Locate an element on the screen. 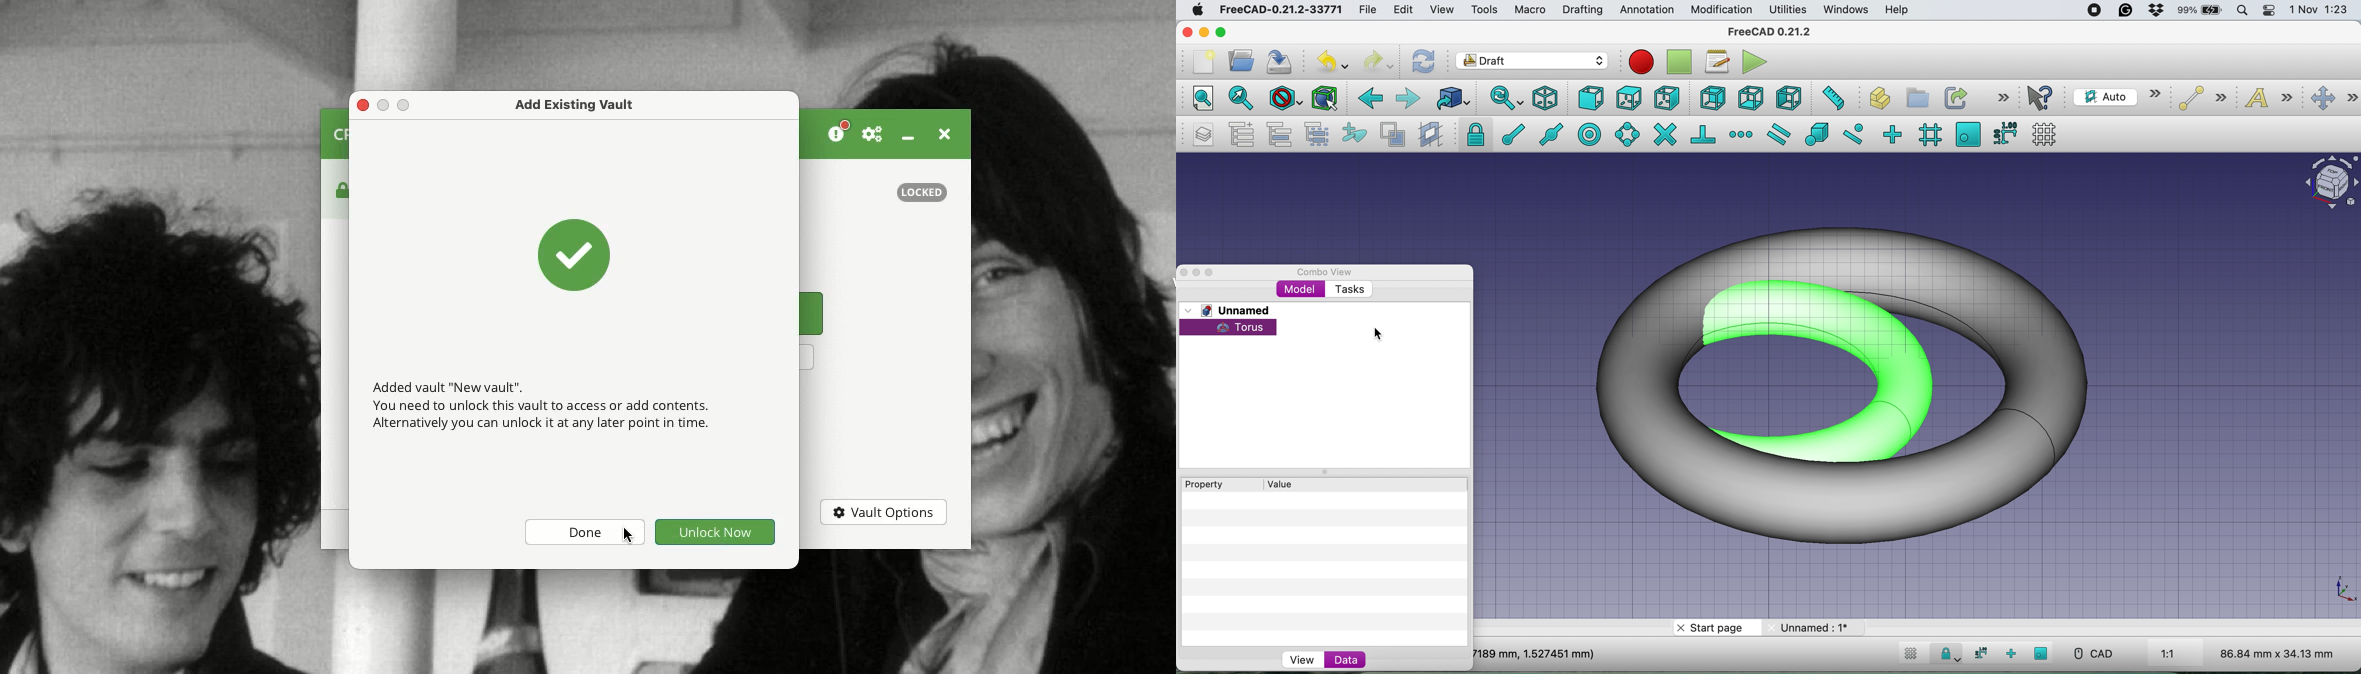  FreeCAD-0.21.2-33771 is located at coordinates (1281, 9).